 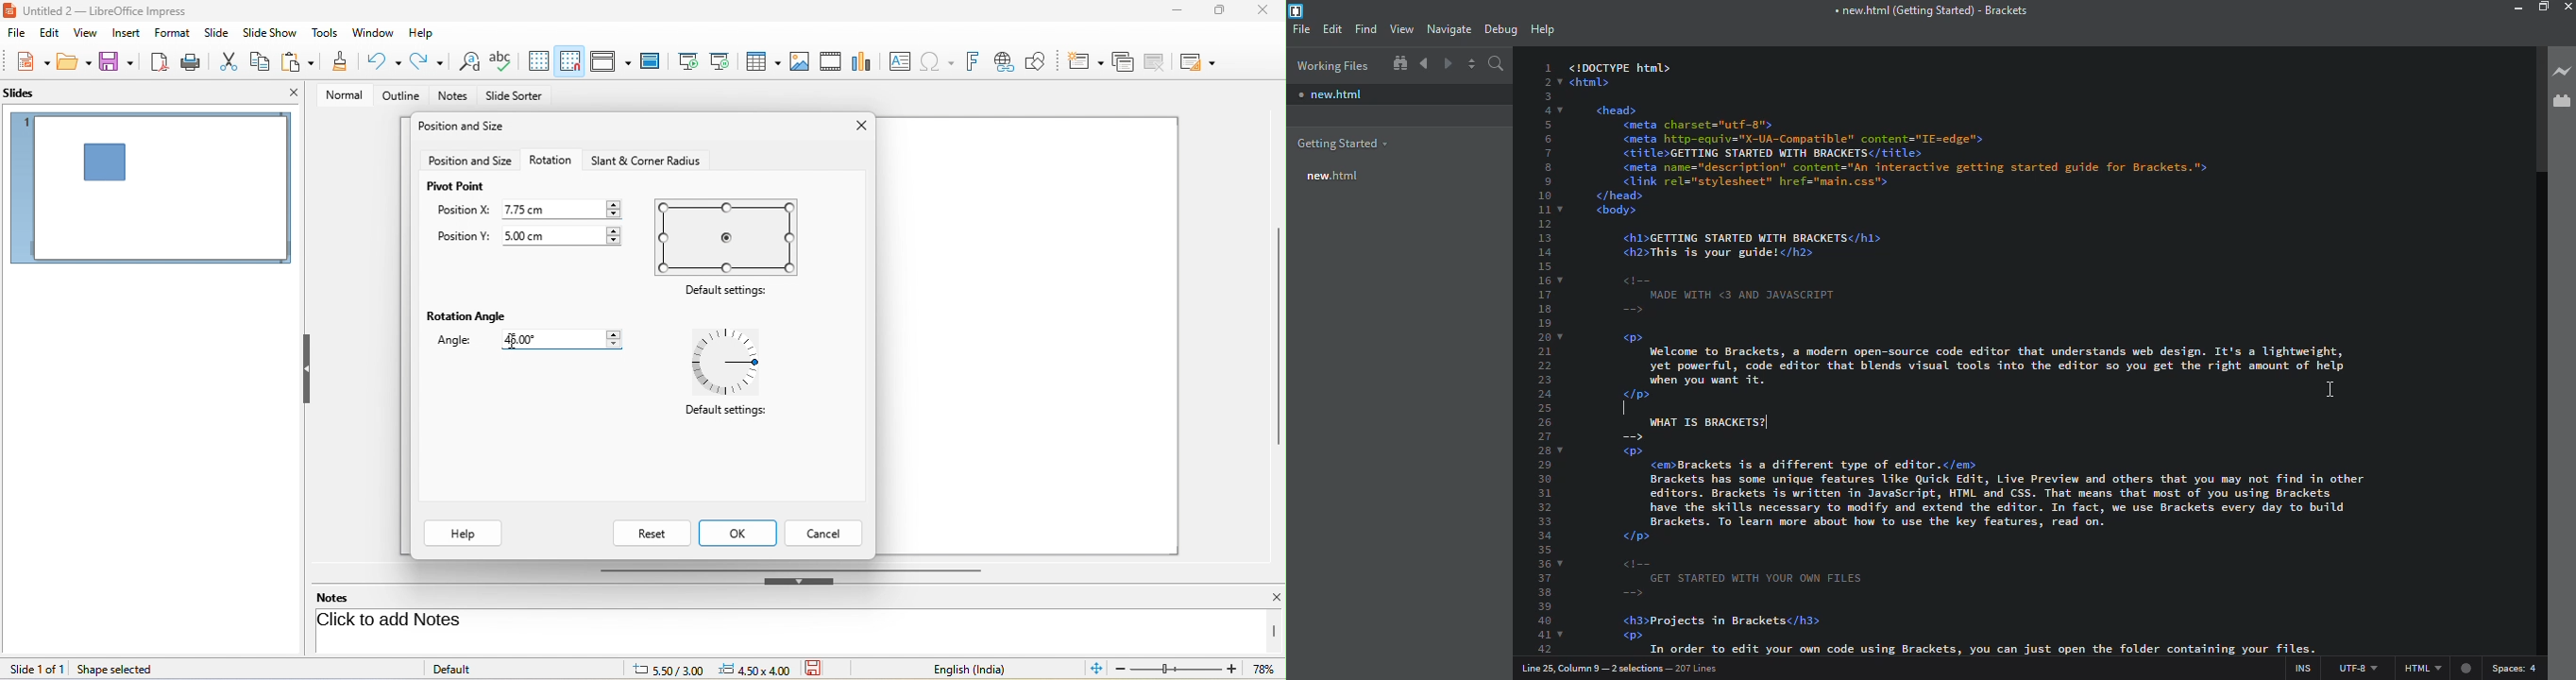 I want to click on find and replace, so click(x=467, y=63).